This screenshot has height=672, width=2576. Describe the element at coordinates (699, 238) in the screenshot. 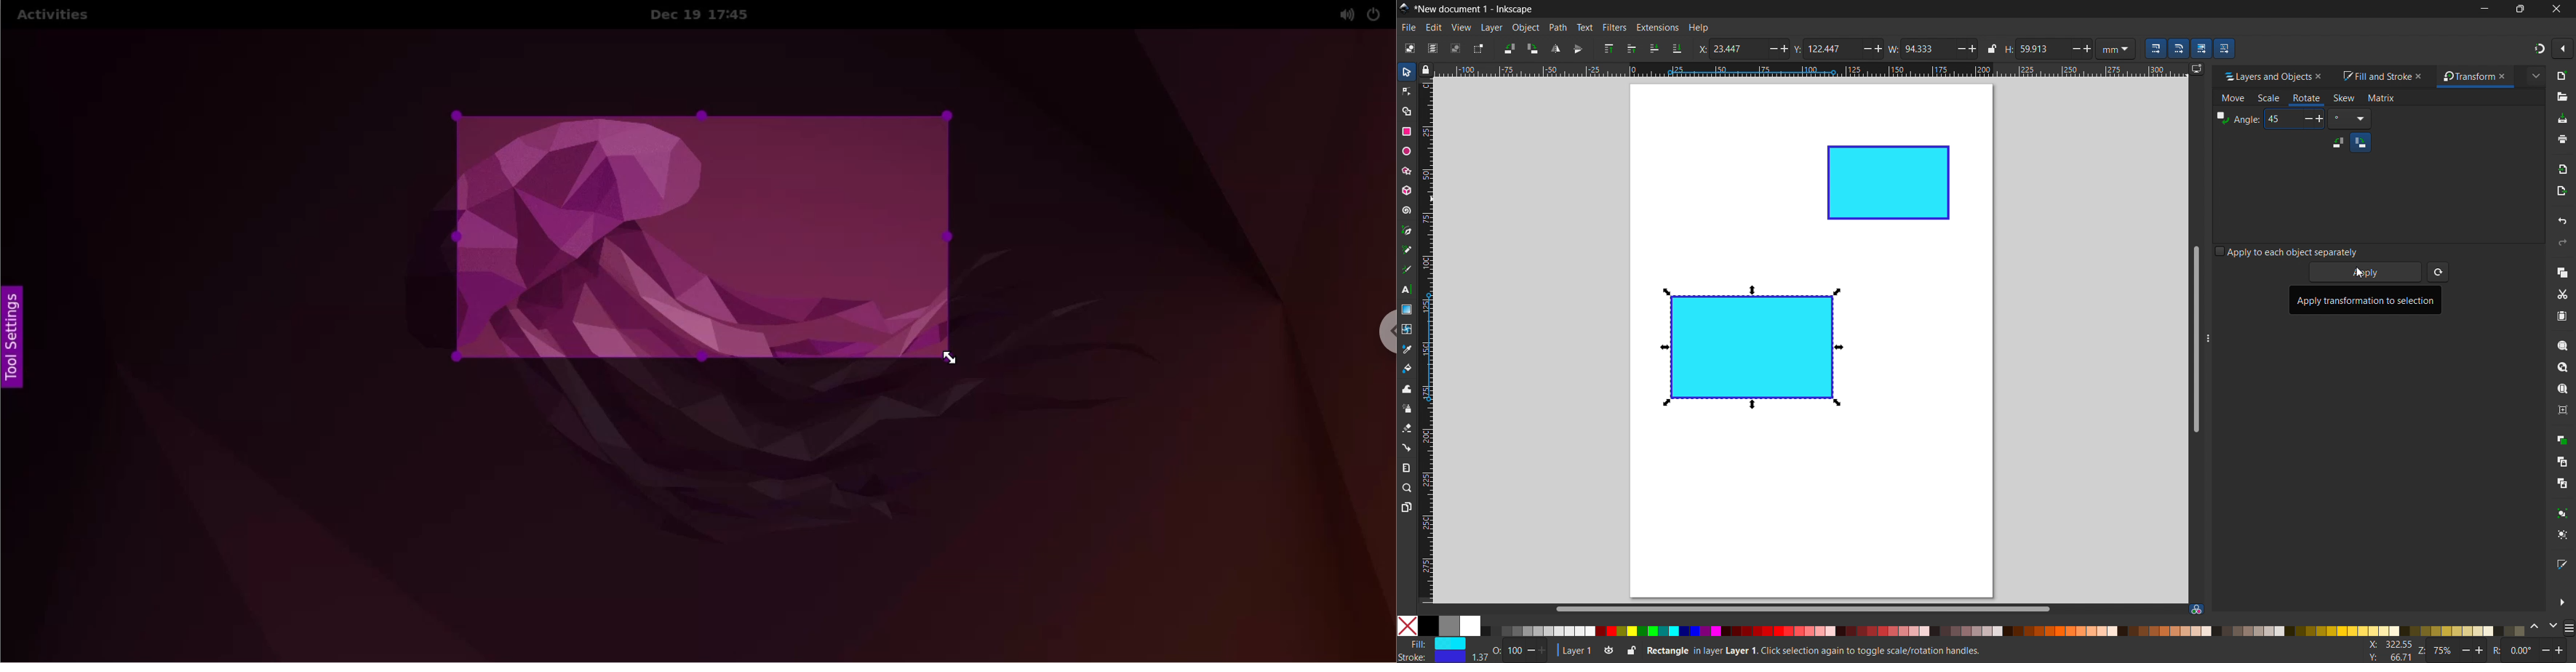

I see `selected capture area` at that location.